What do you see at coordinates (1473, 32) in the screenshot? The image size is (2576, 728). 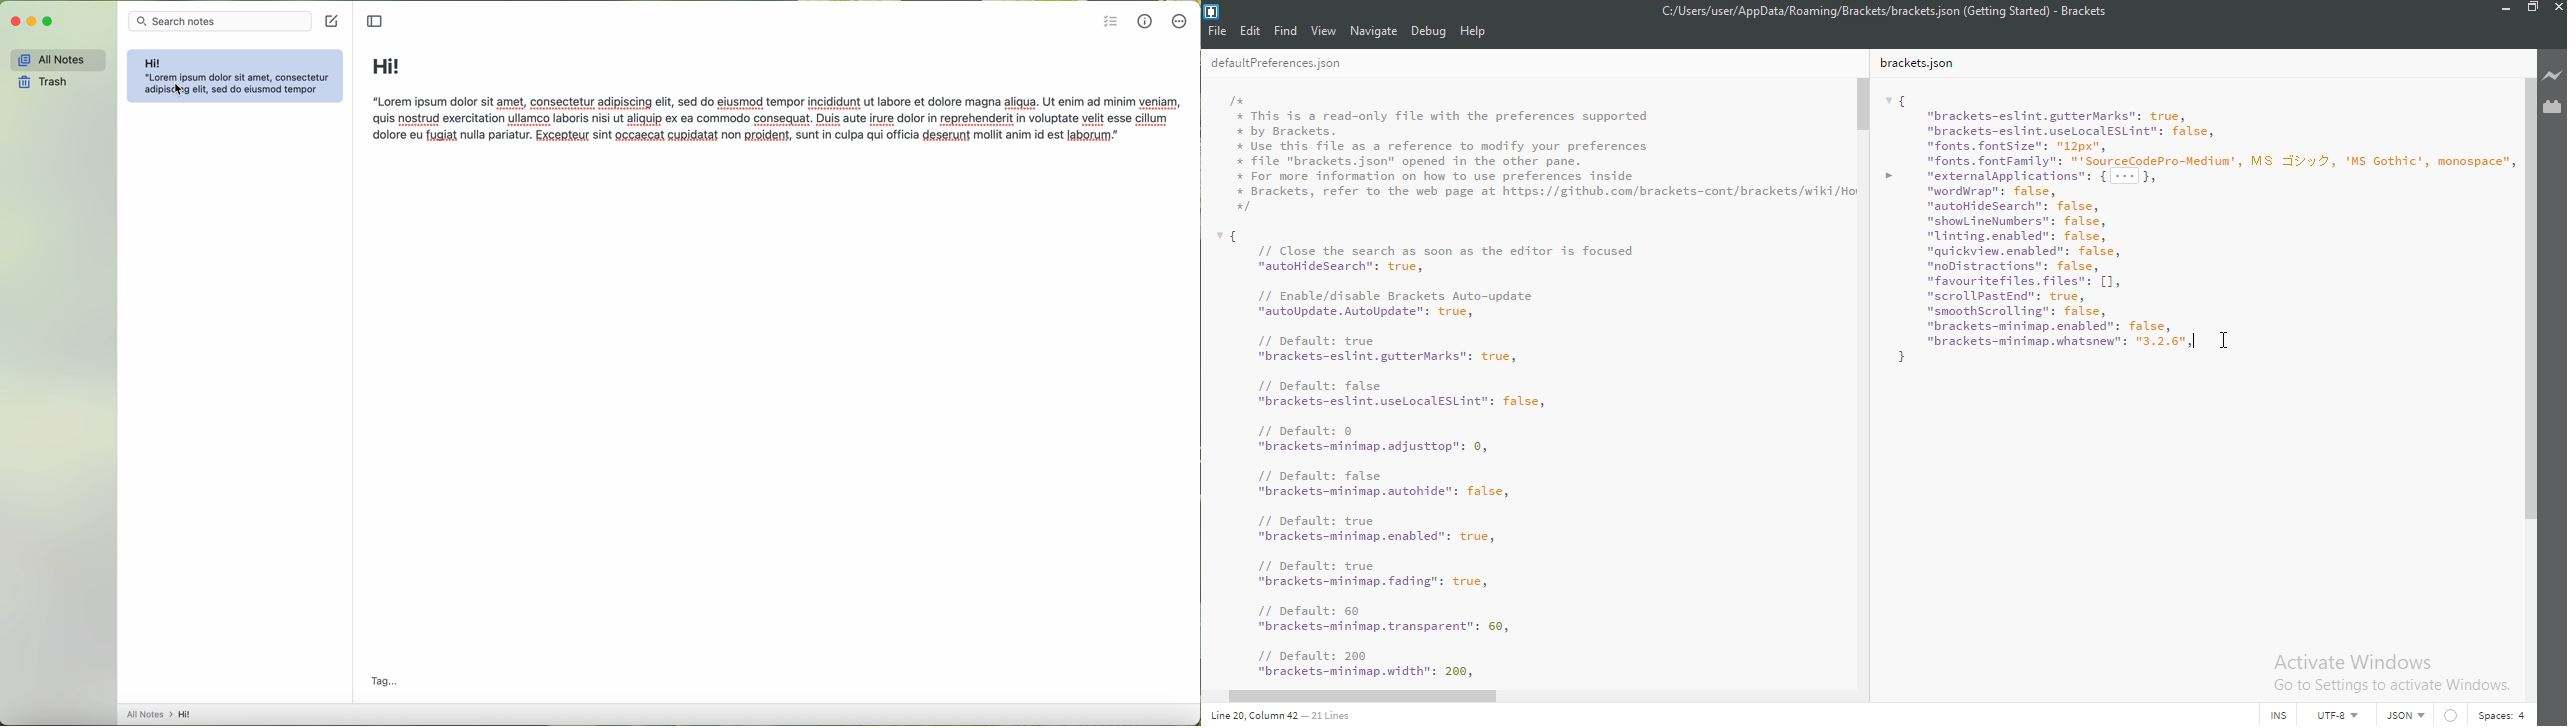 I see `help` at bounding box center [1473, 32].